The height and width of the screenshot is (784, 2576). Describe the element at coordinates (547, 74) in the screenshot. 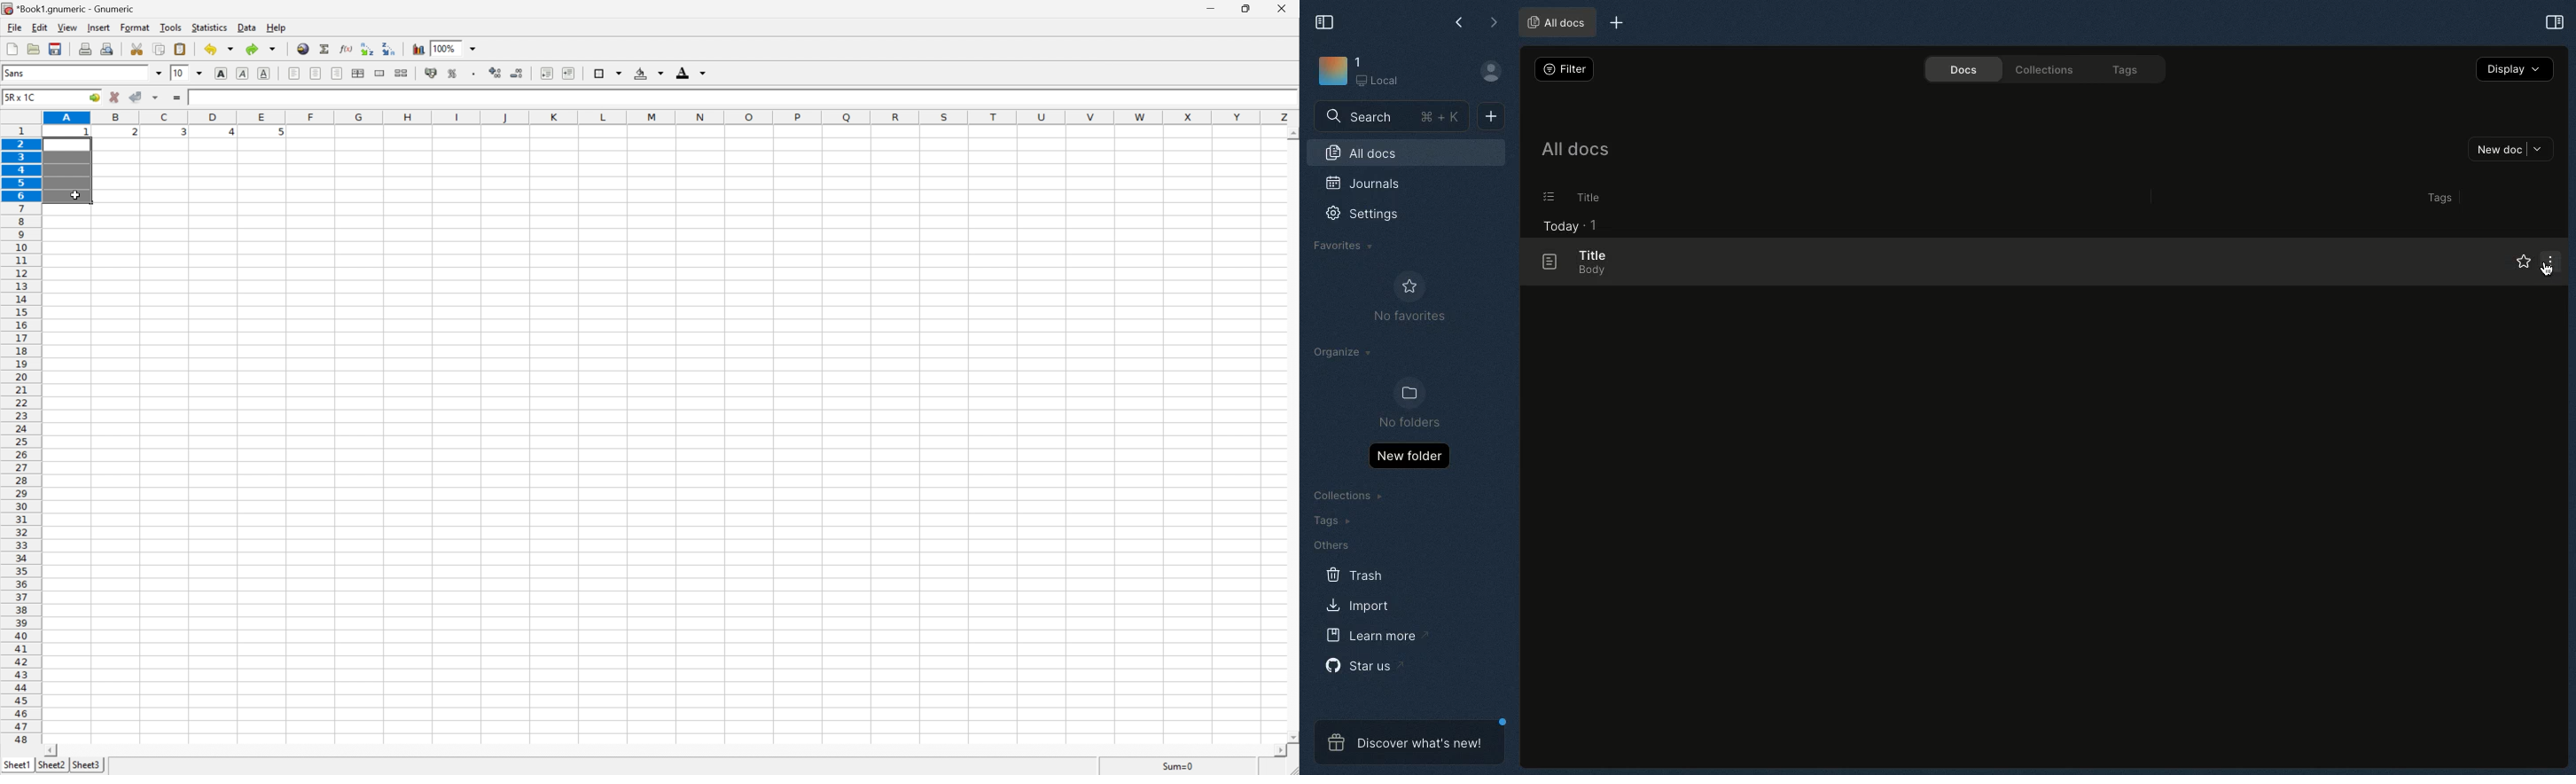

I see `decrease indent` at that location.